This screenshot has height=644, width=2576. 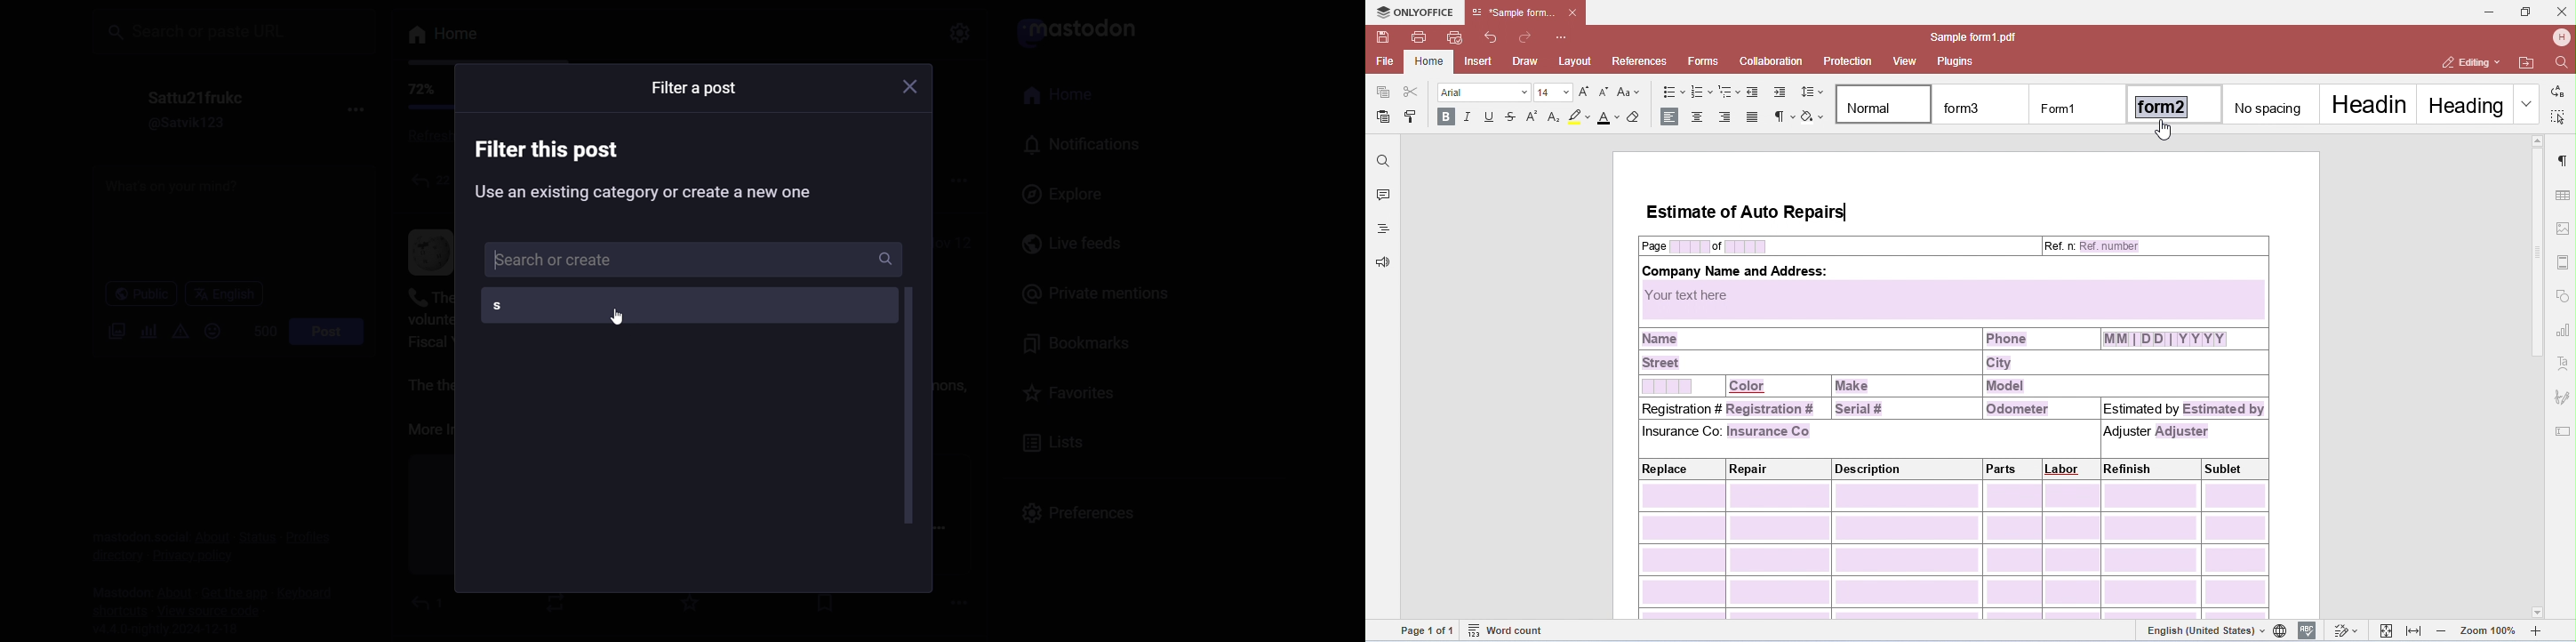 What do you see at coordinates (1085, 346) in the screenshot?
I see `bookmark` at bounding box center [1085, 346].